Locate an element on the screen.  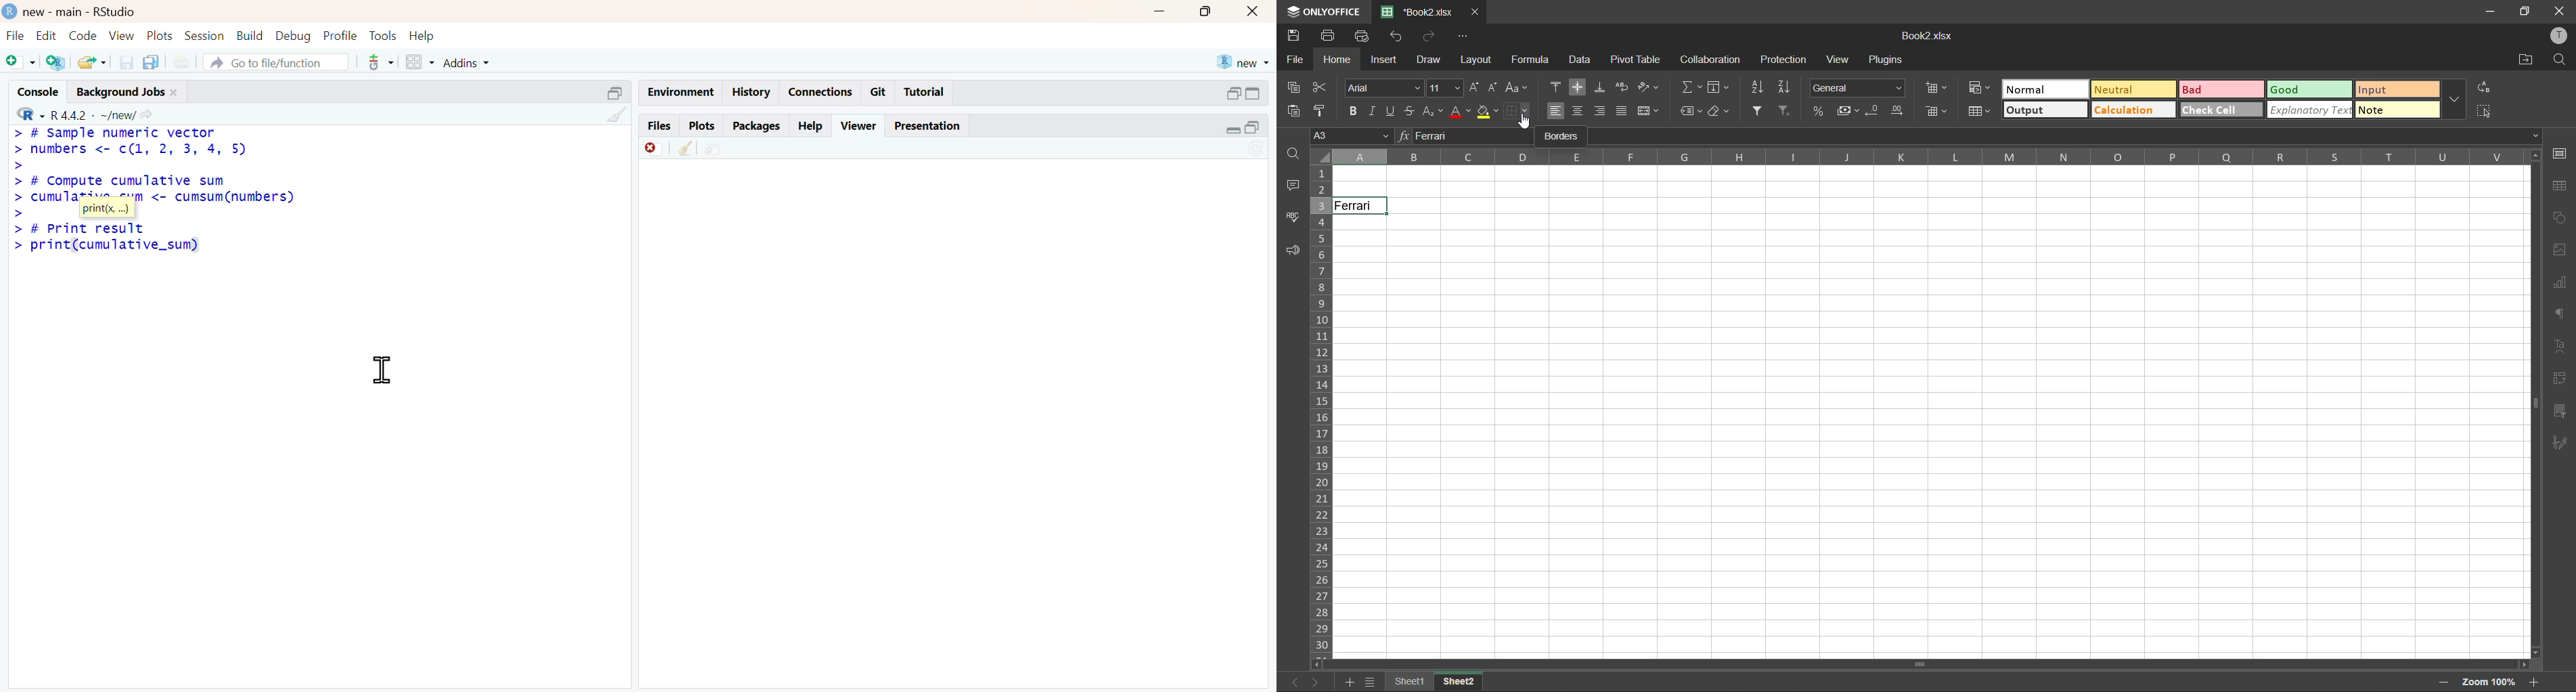
merge and center is located at coordinates (1647, 110).